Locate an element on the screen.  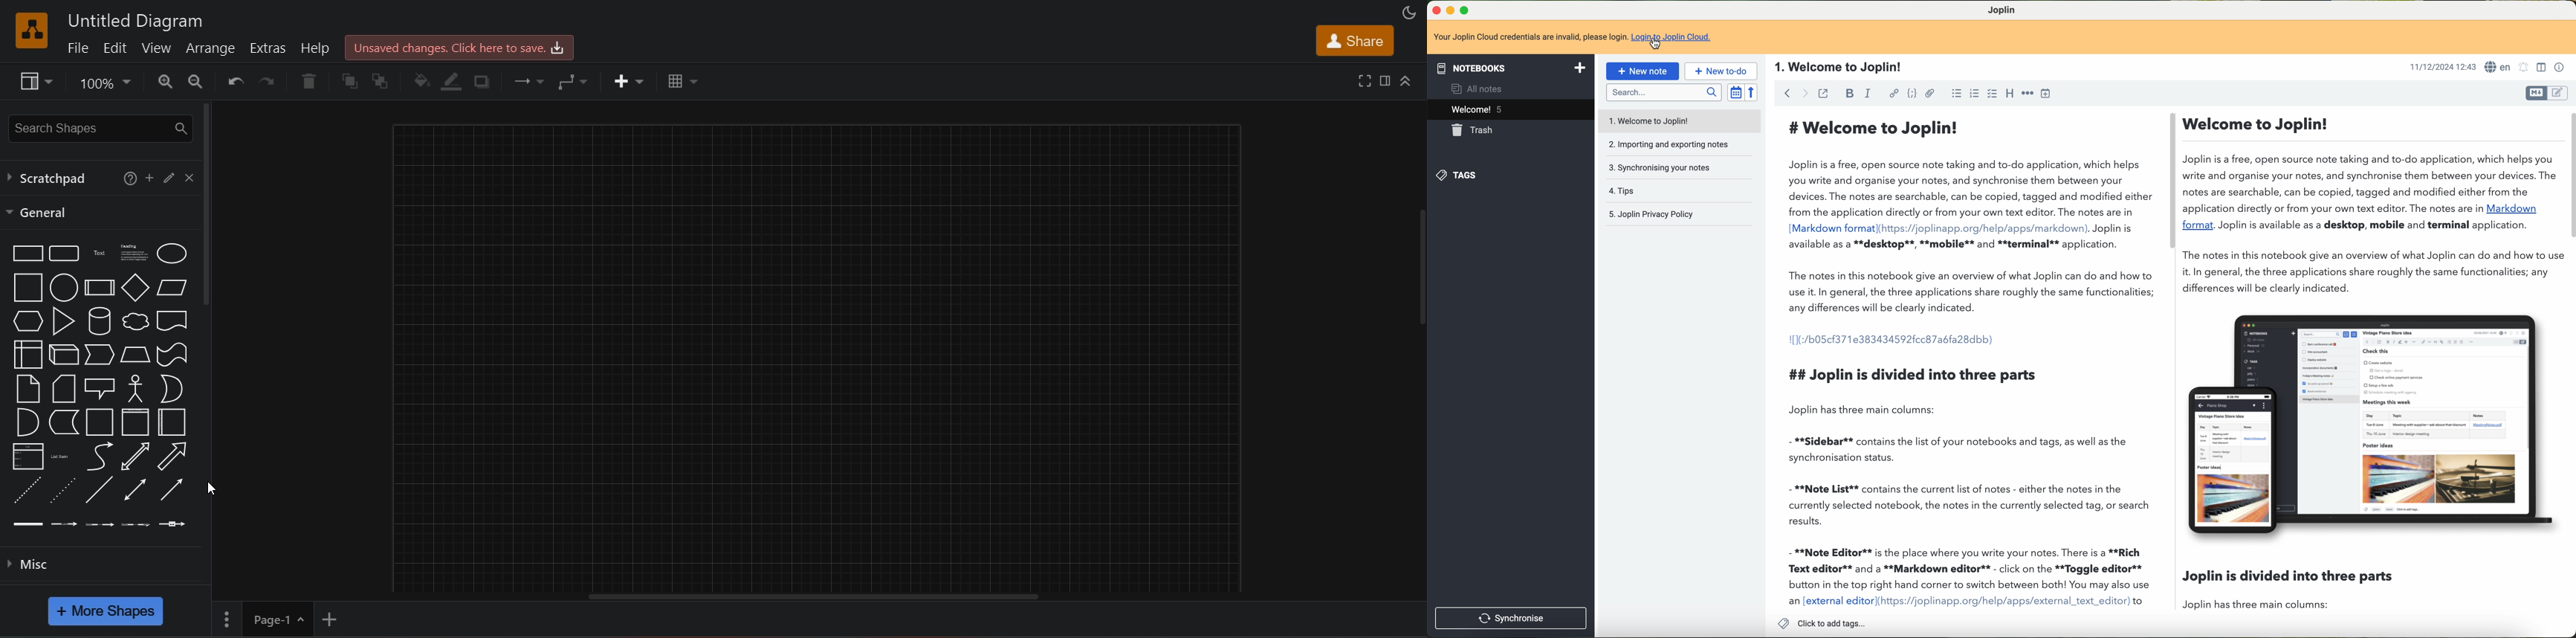
more shapes is located at coordinates (107, 612).